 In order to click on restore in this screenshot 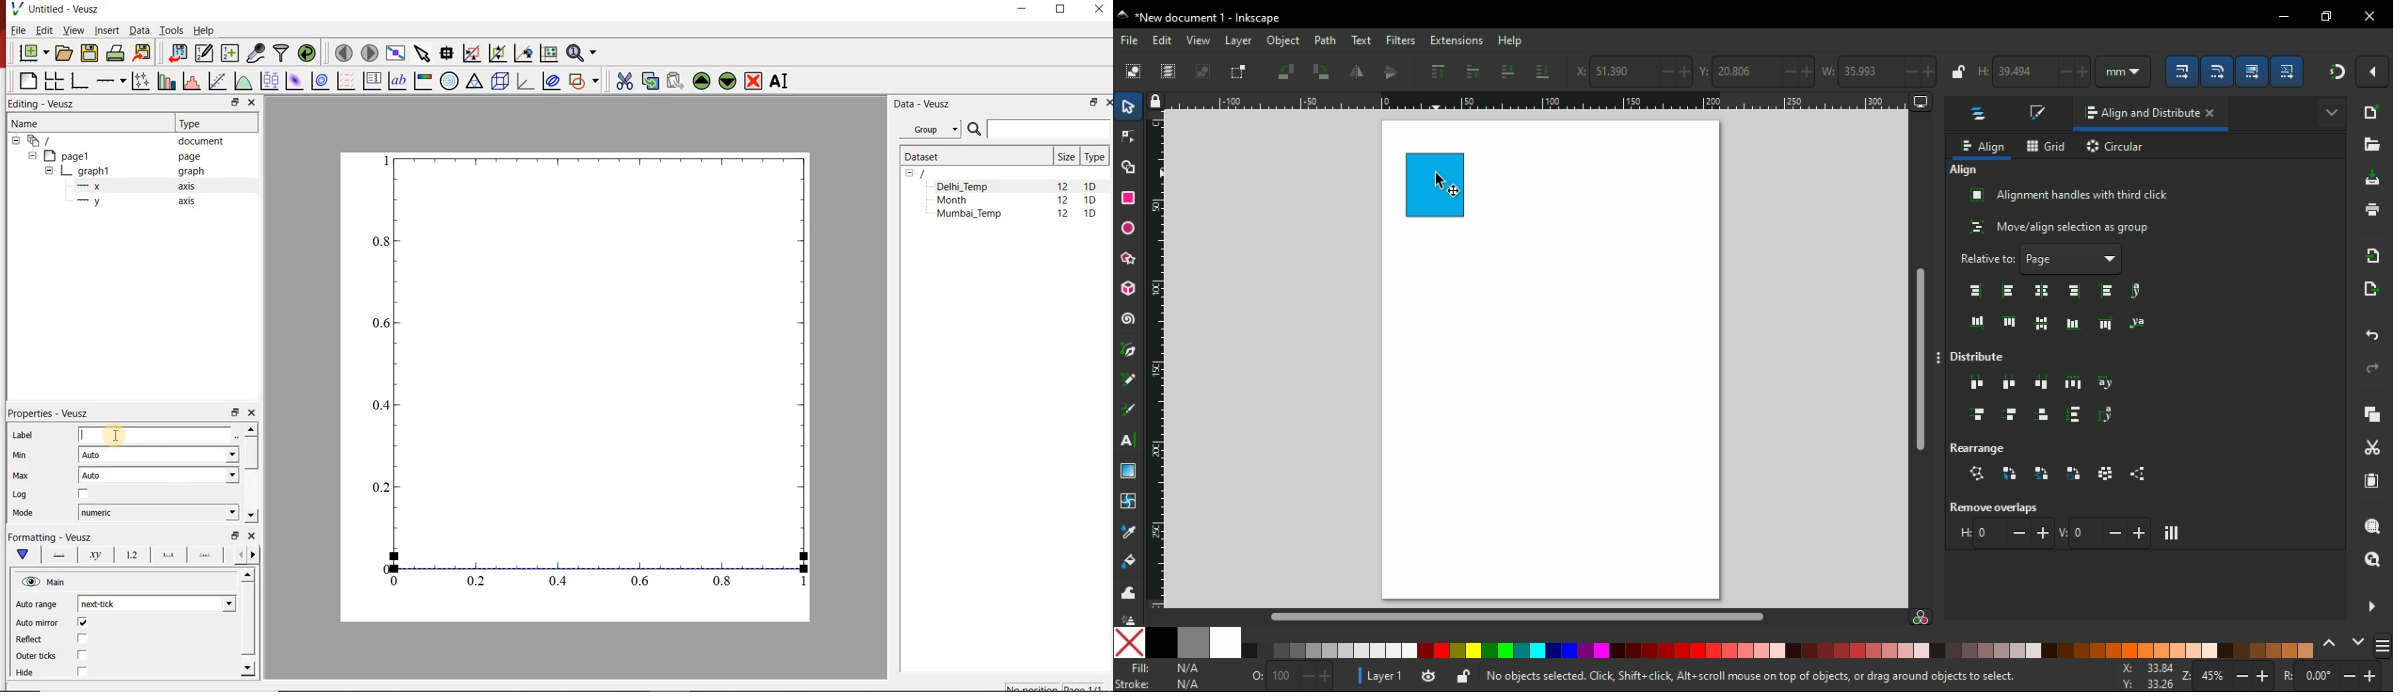, I will do `click(2327, 16)`.